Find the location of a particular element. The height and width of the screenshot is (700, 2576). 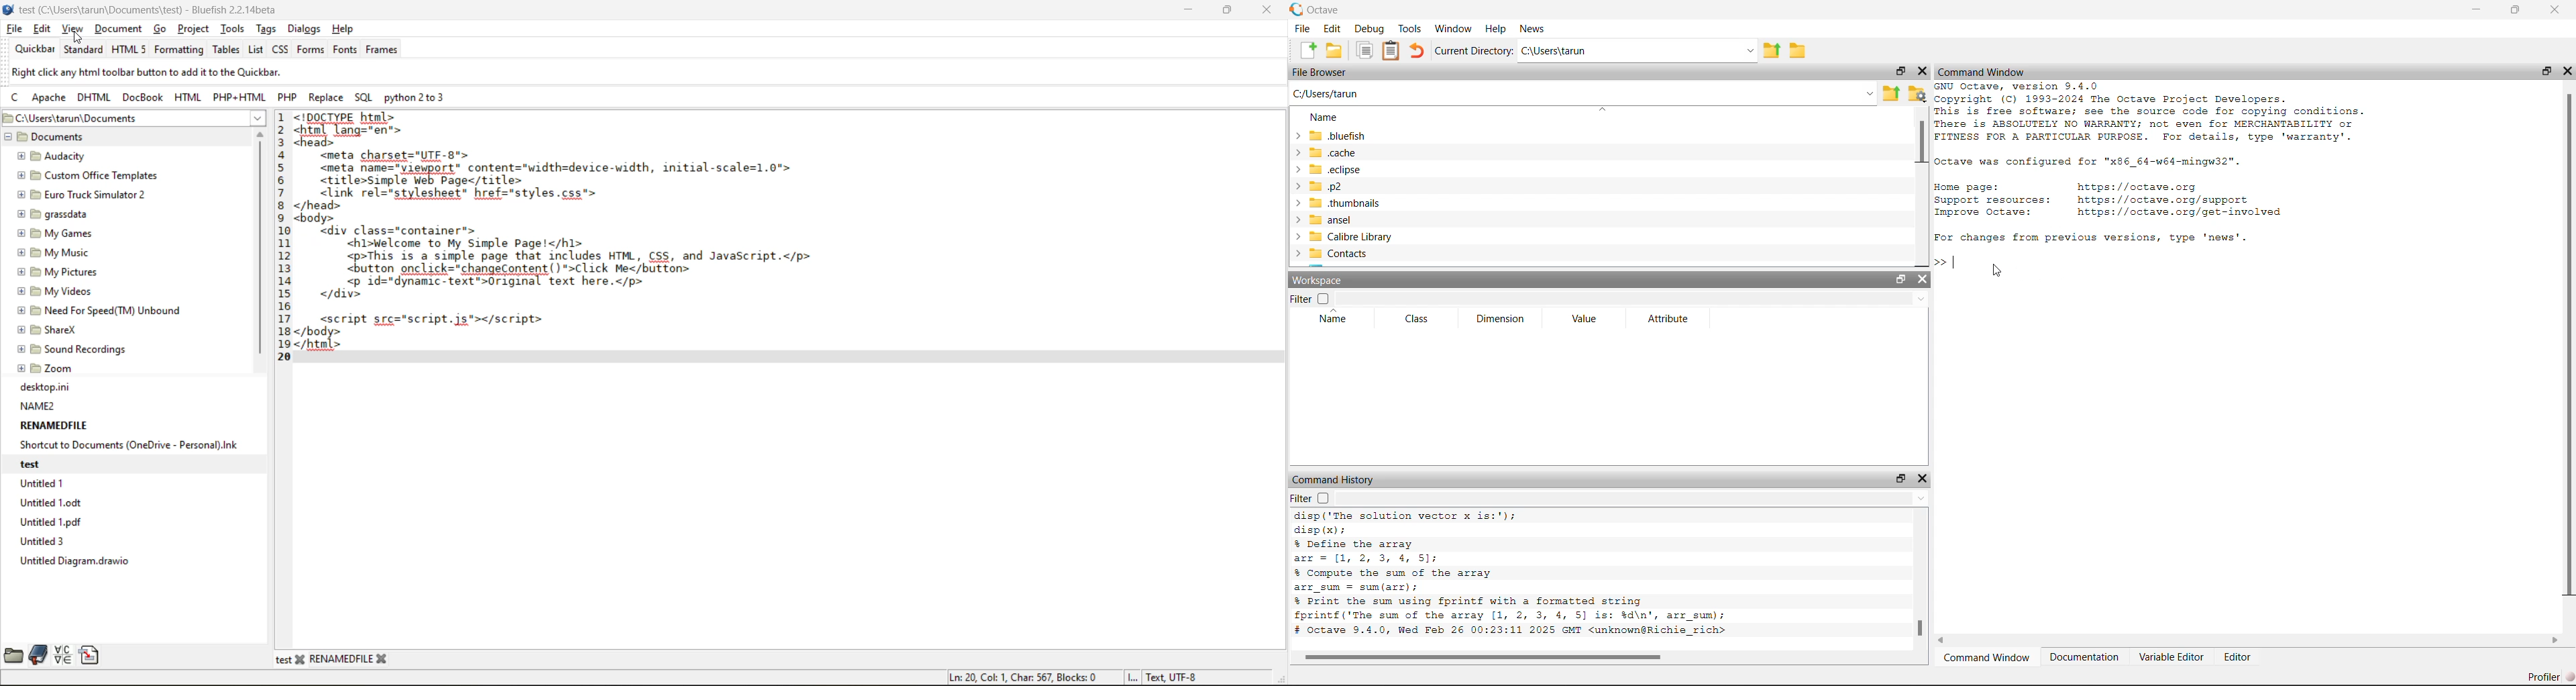

show more is located at coordinates (252, 119).